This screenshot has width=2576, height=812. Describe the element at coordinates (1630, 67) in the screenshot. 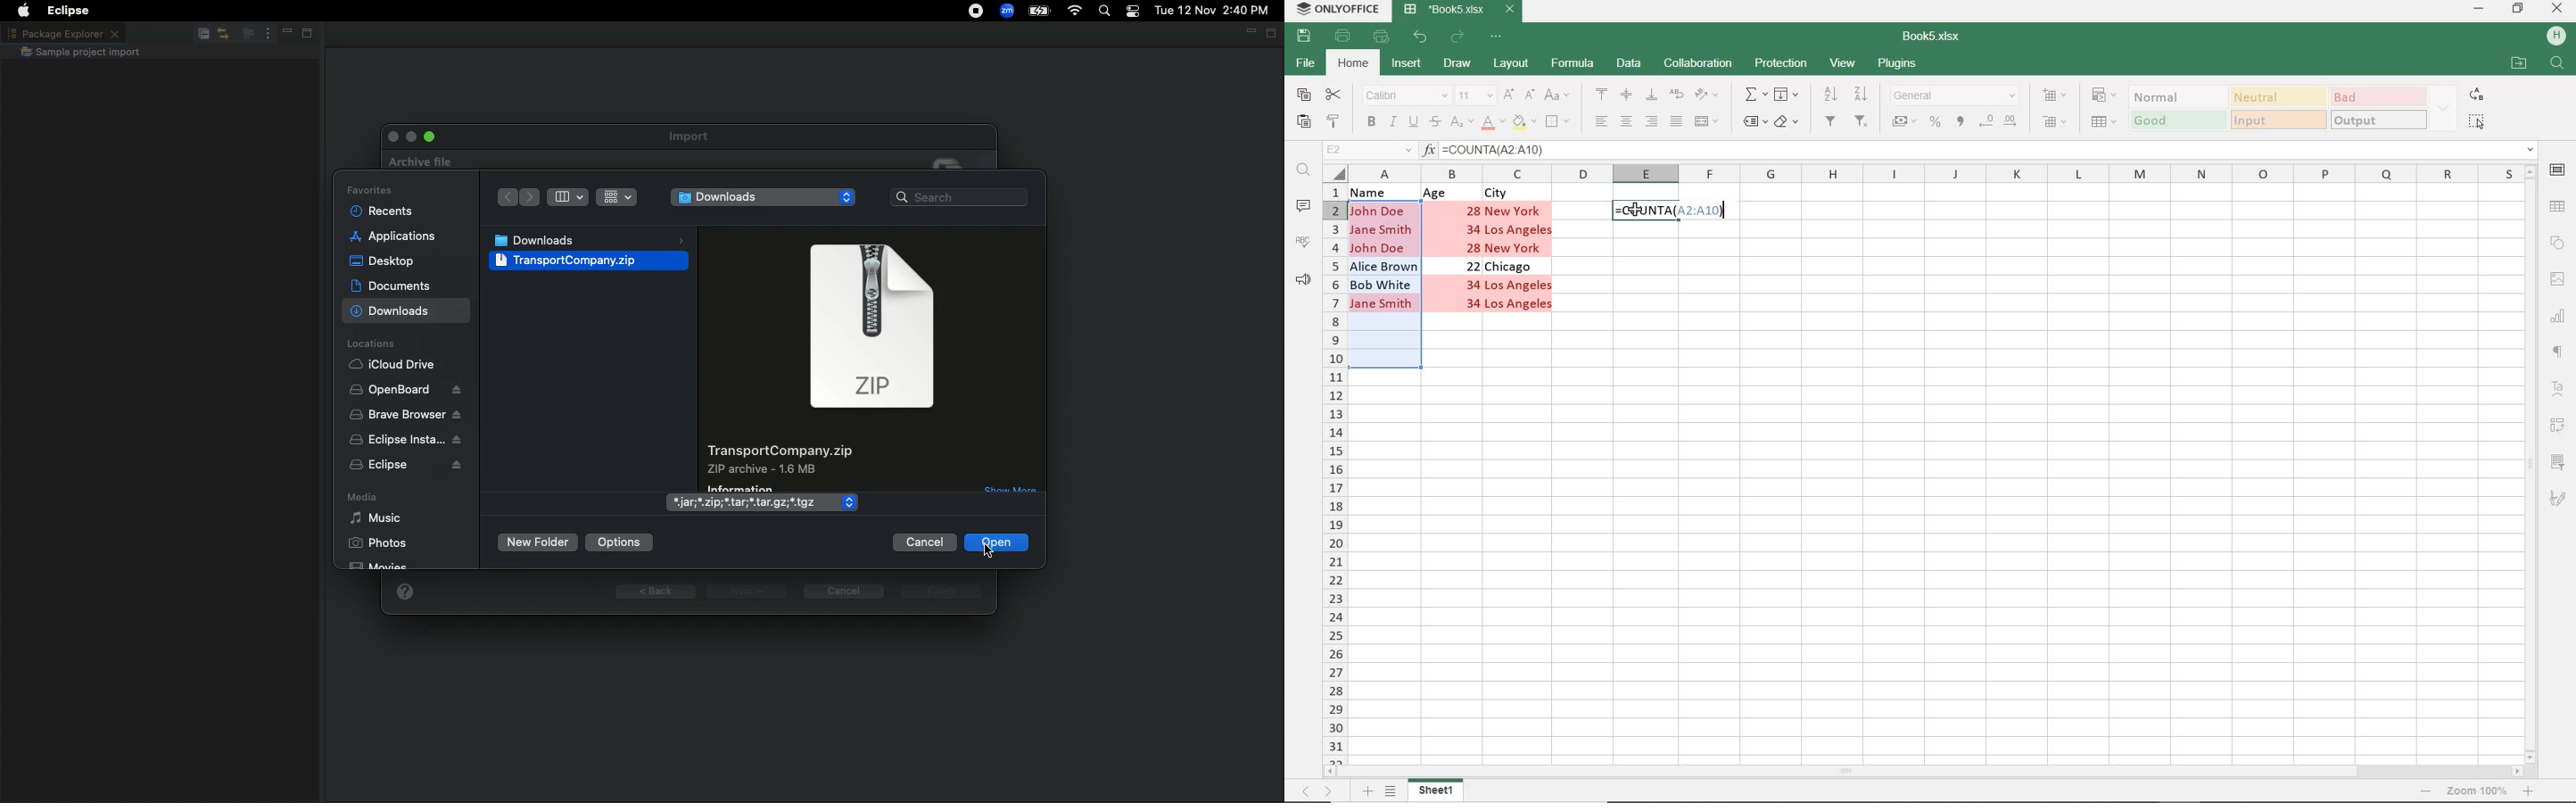

I see `DATA` at that location.